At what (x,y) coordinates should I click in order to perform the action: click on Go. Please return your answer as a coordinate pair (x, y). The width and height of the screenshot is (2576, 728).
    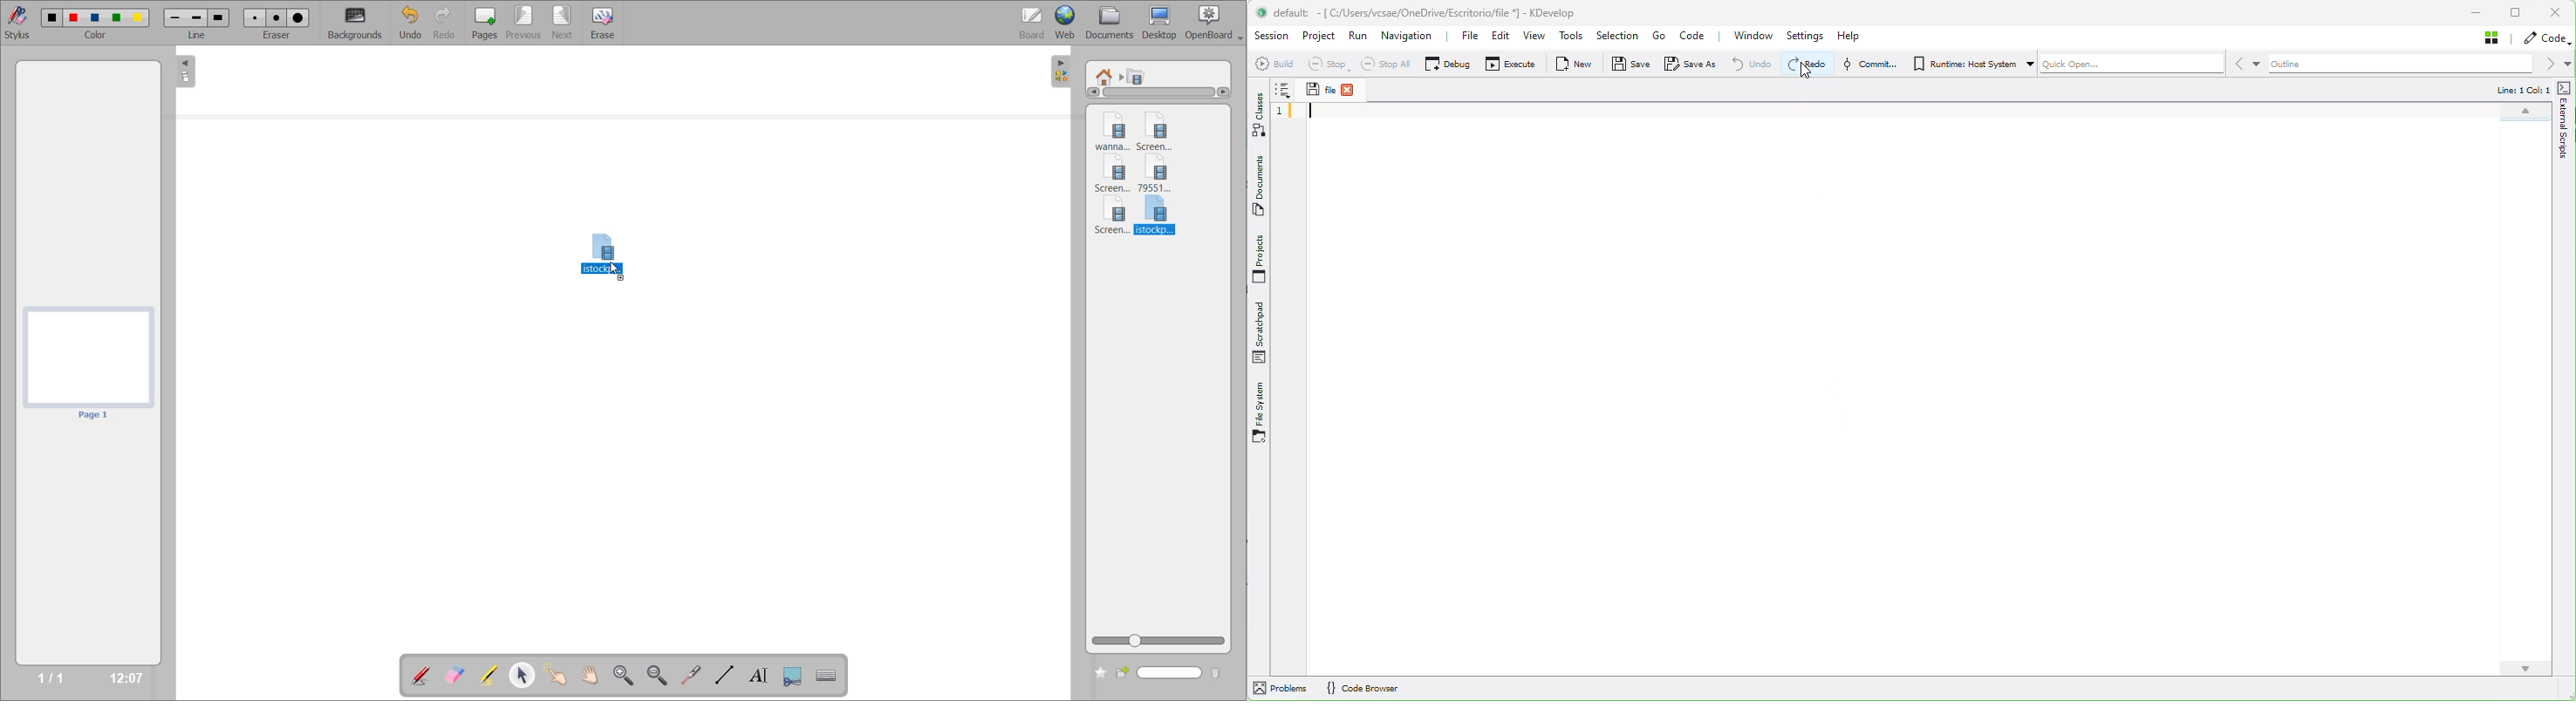
    Looking at the image, I should click on (1659, 35).